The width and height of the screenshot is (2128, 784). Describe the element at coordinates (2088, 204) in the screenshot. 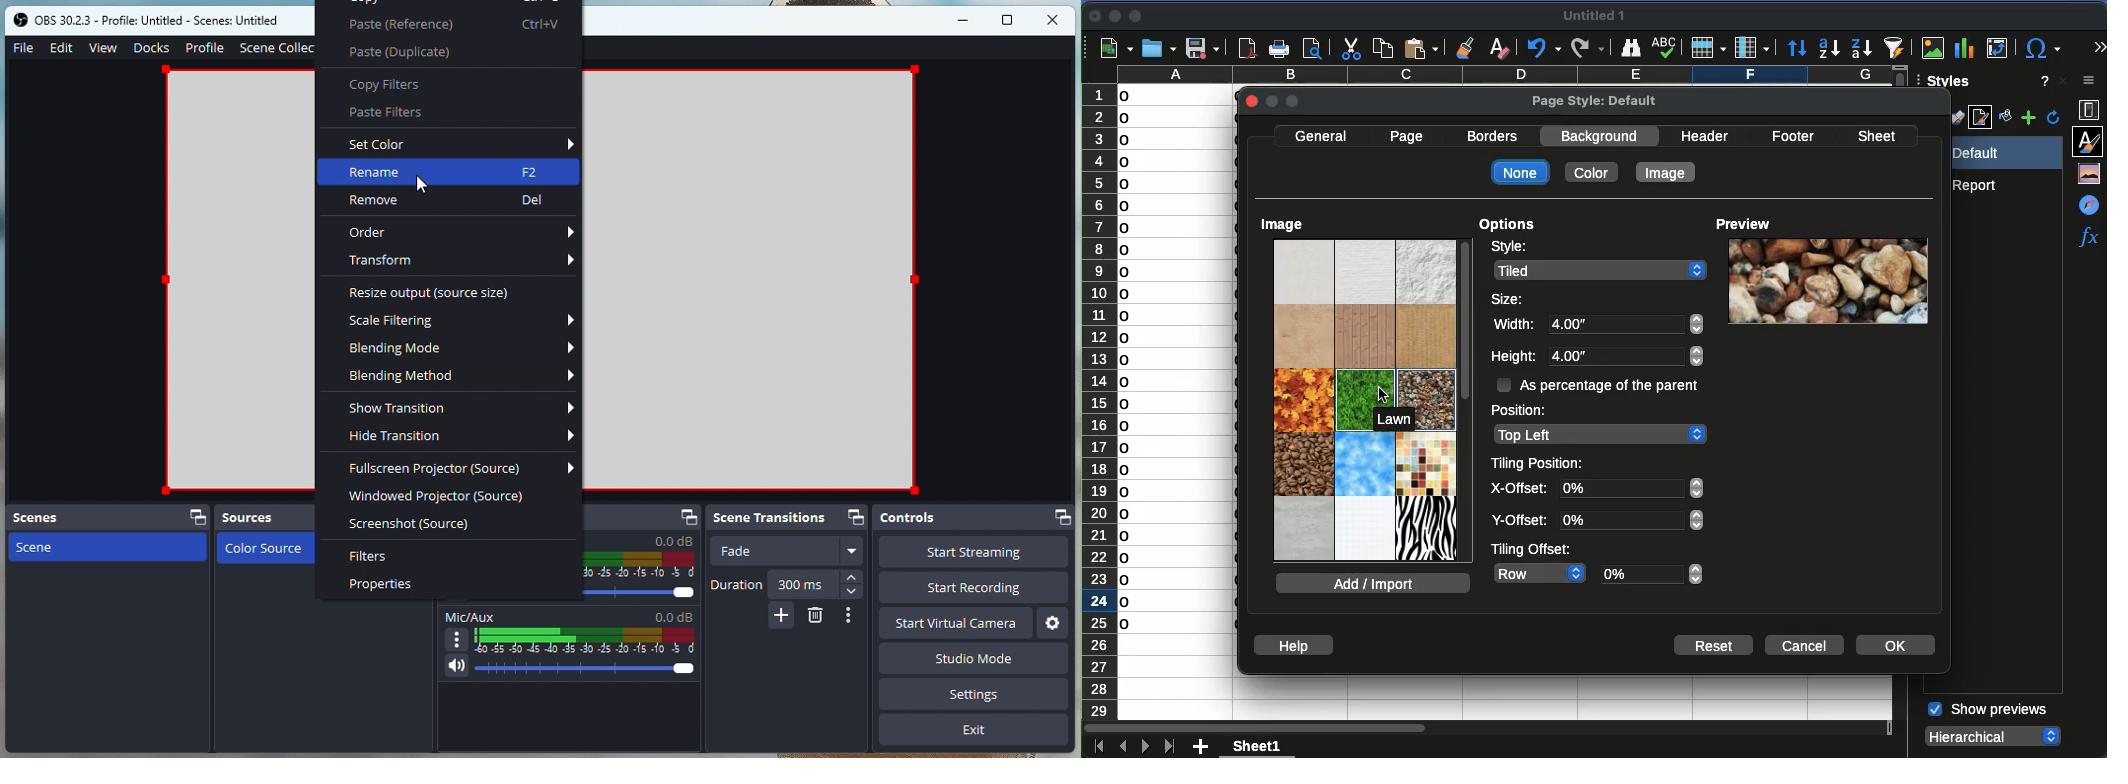

I see `navigator` at that location.